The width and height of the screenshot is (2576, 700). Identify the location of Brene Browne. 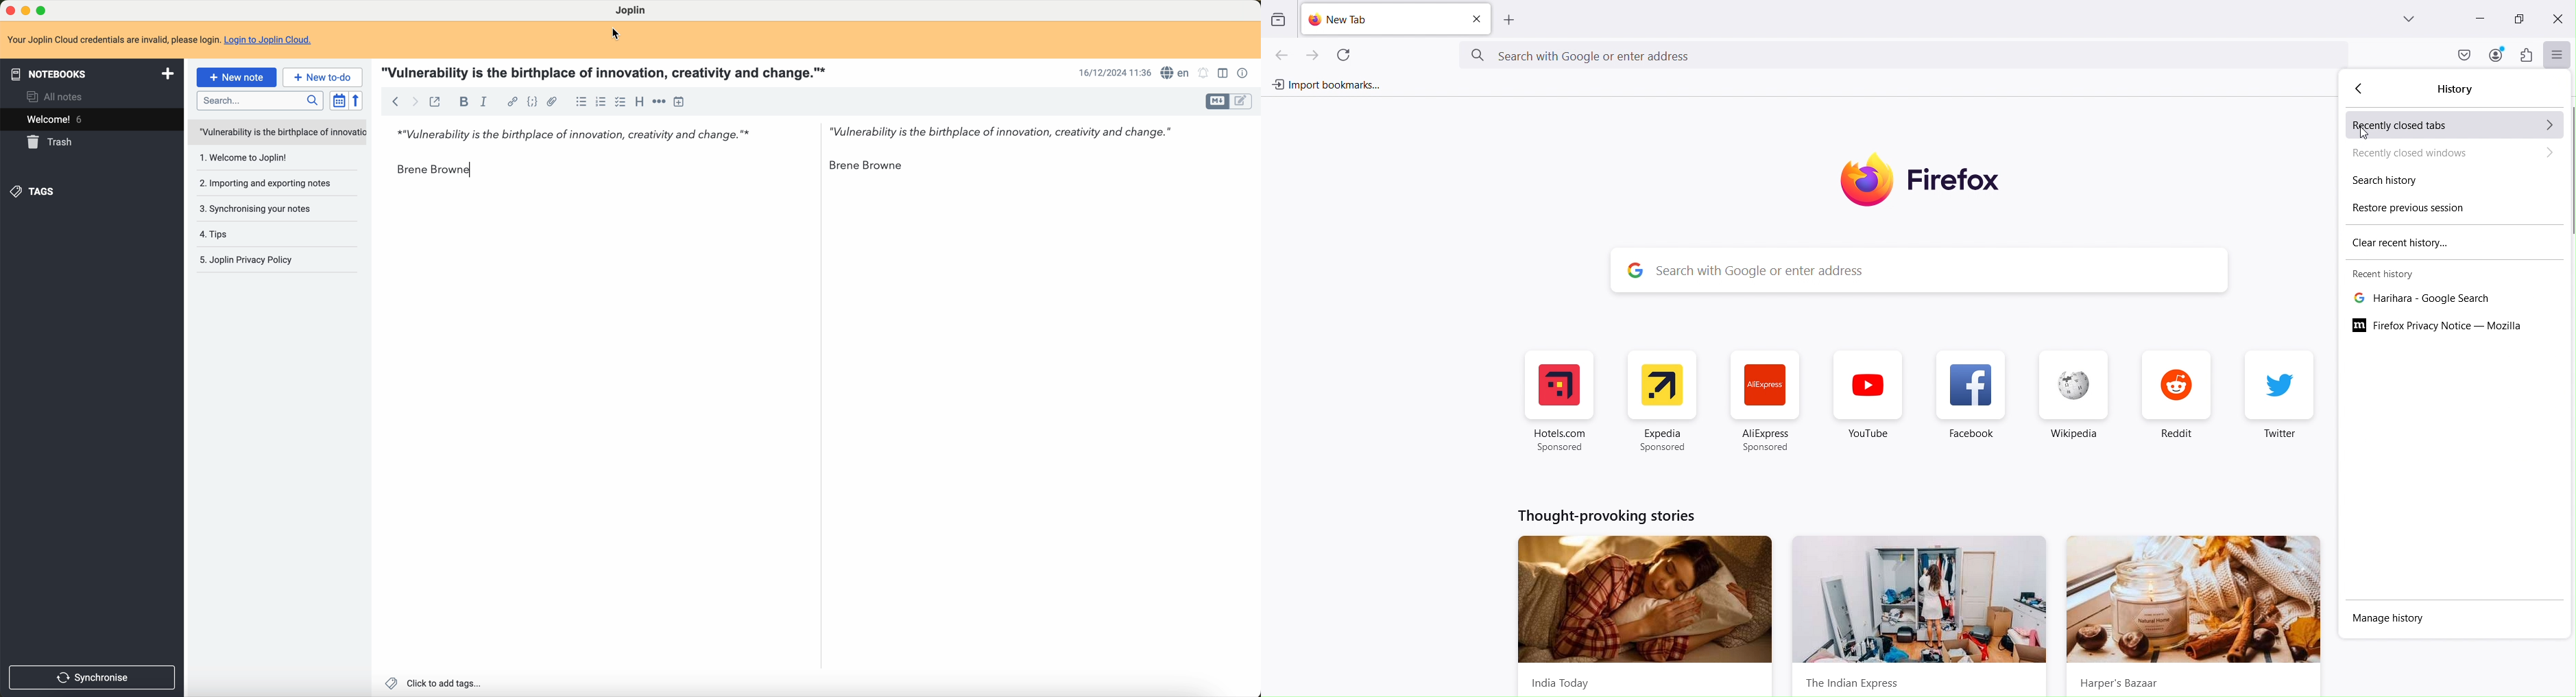
(868, 168).